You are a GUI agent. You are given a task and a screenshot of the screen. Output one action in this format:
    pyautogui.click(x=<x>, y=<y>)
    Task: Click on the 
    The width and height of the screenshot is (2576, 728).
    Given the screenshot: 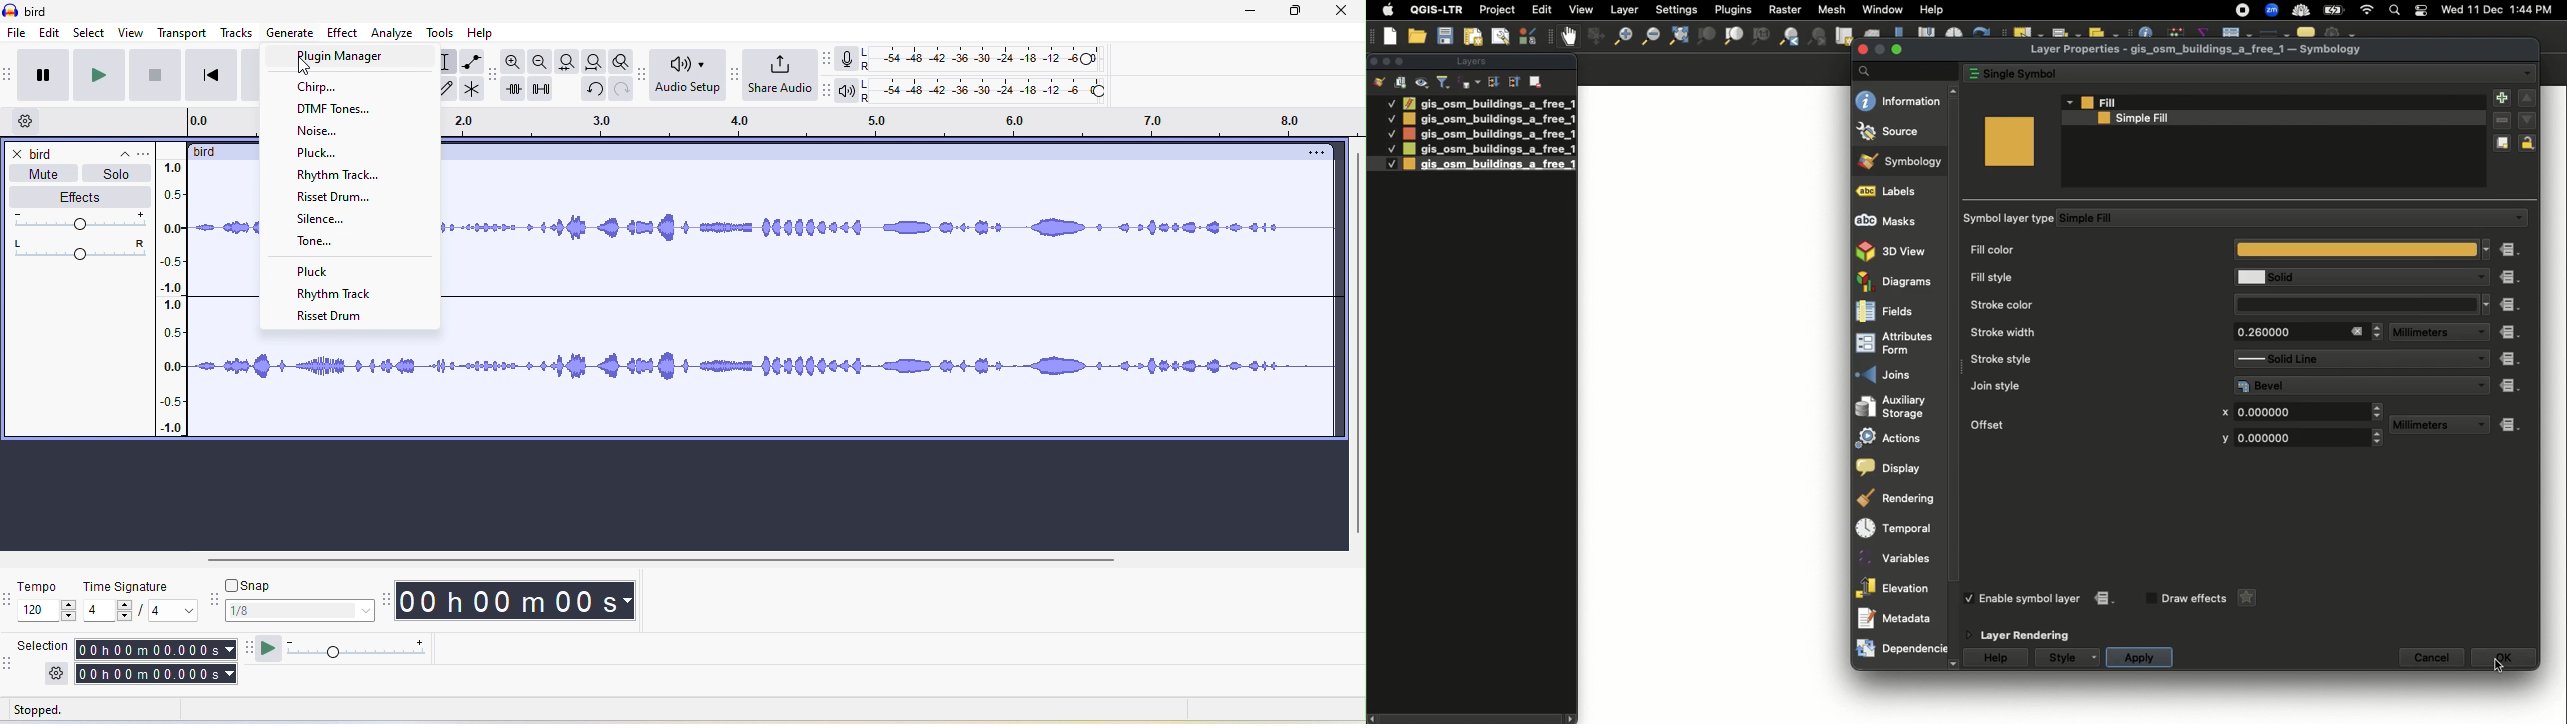 What is the action you would take?
    pyautogui.click(x=2511, y=279)
    